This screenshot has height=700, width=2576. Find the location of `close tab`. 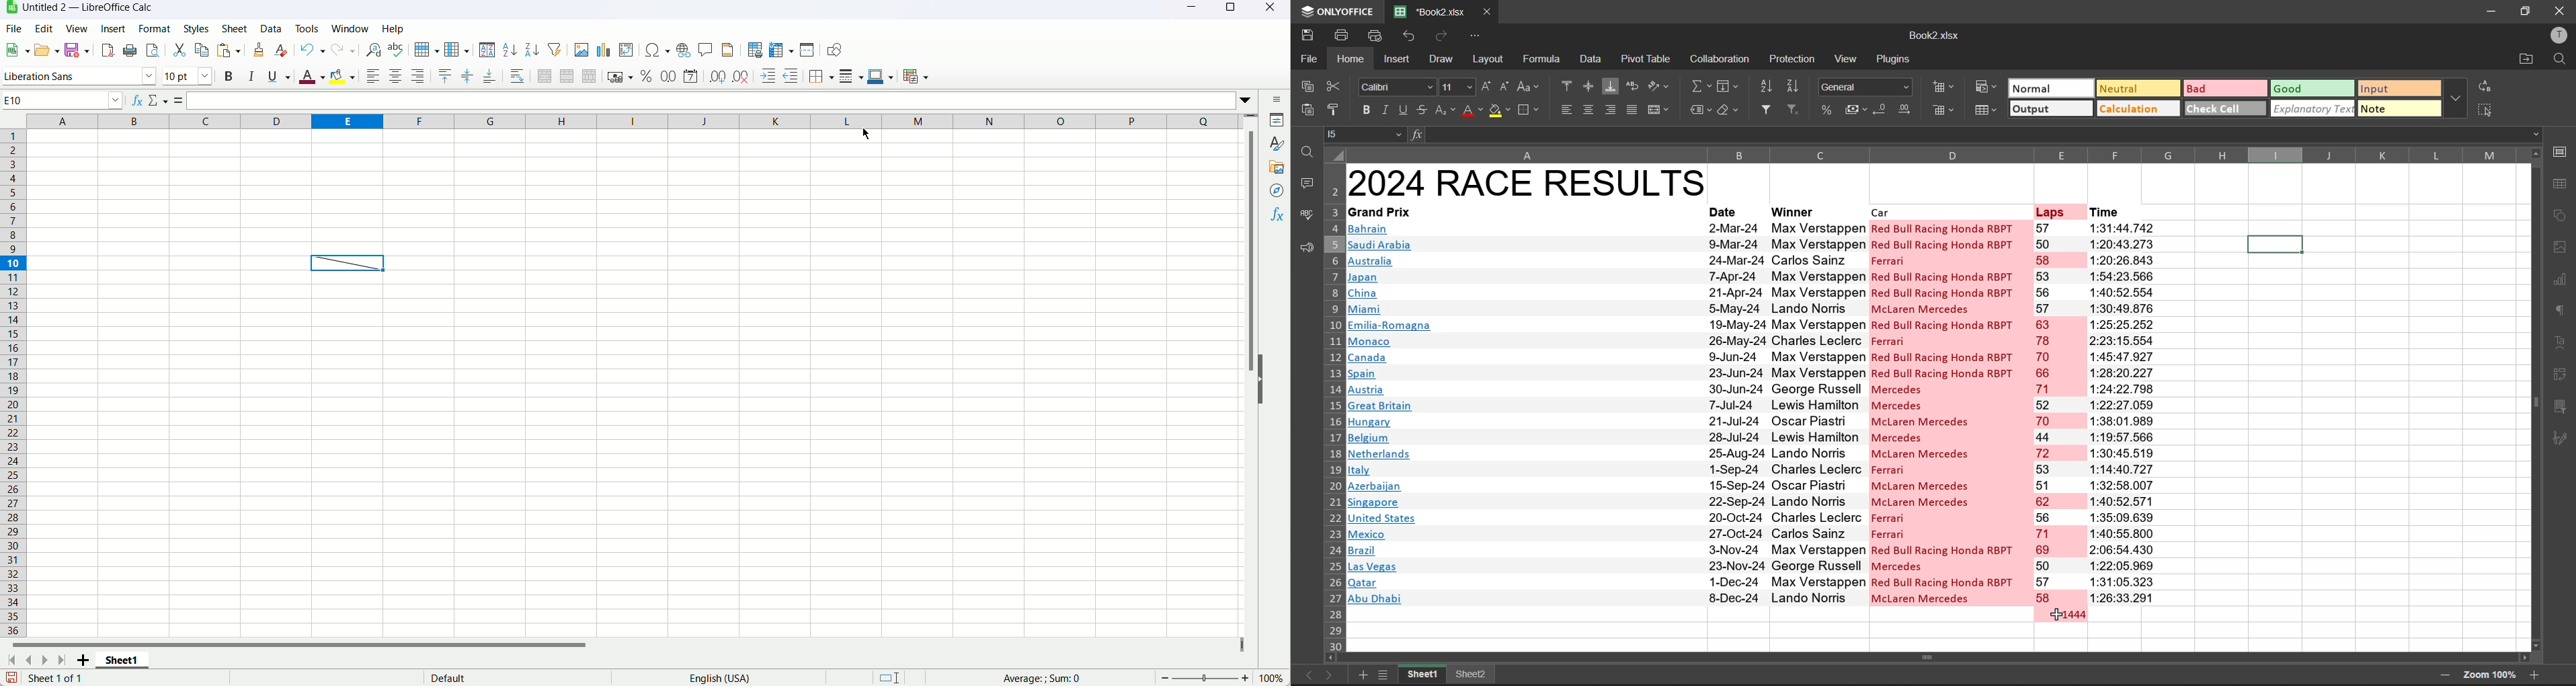

close tab is located at coordinates (1493, 11).